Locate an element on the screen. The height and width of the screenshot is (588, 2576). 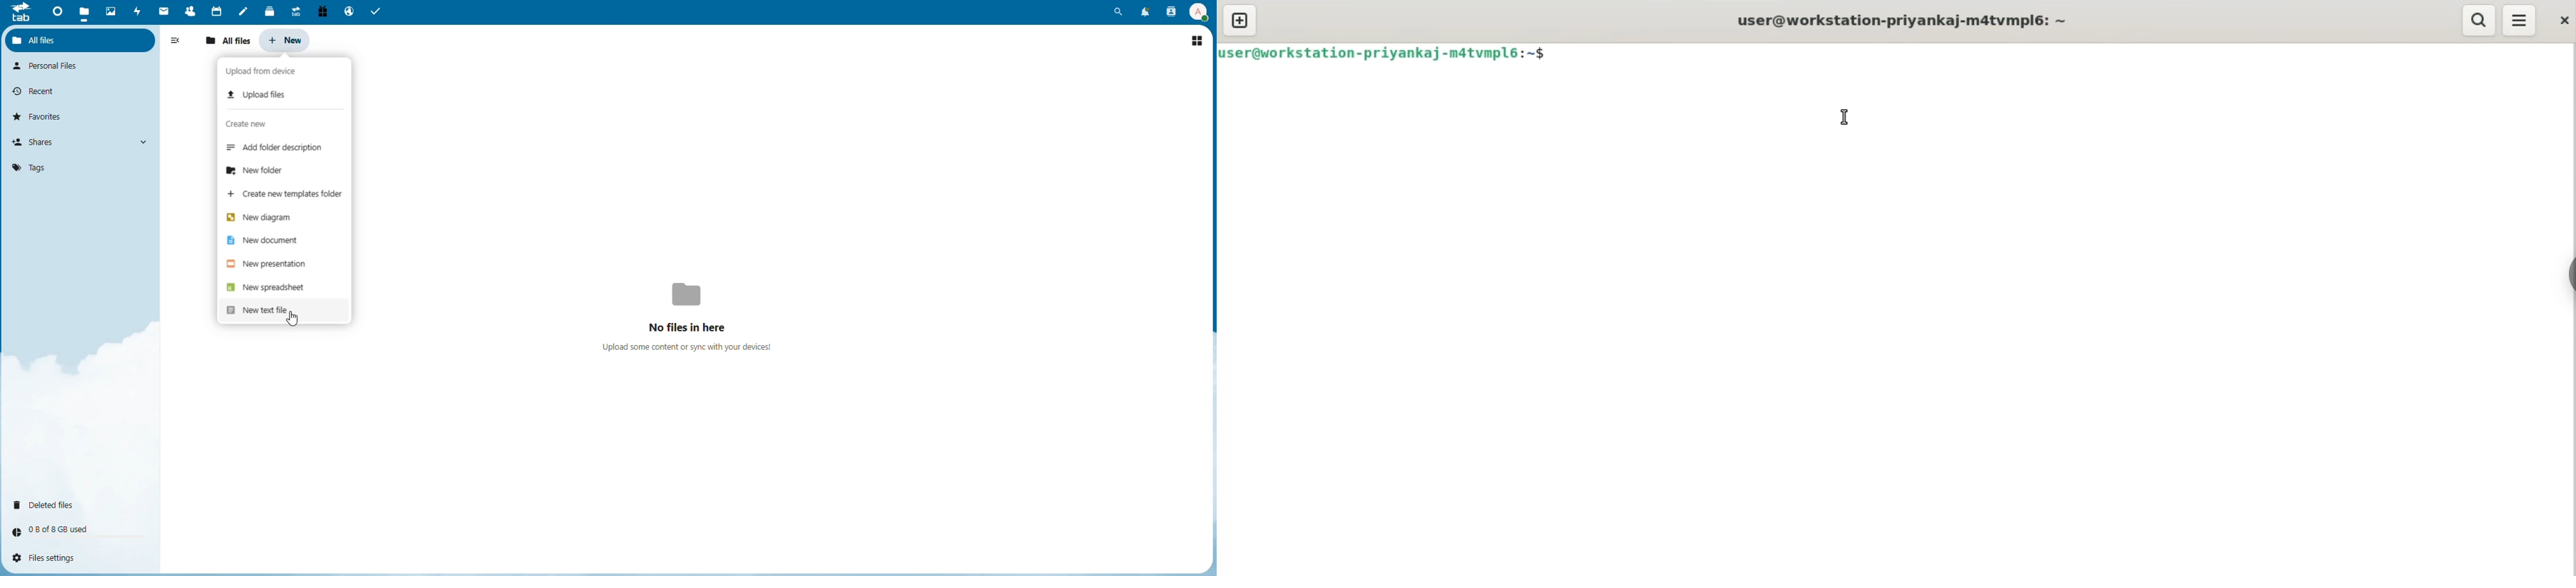
cursor is located at coordinates (292, 318).